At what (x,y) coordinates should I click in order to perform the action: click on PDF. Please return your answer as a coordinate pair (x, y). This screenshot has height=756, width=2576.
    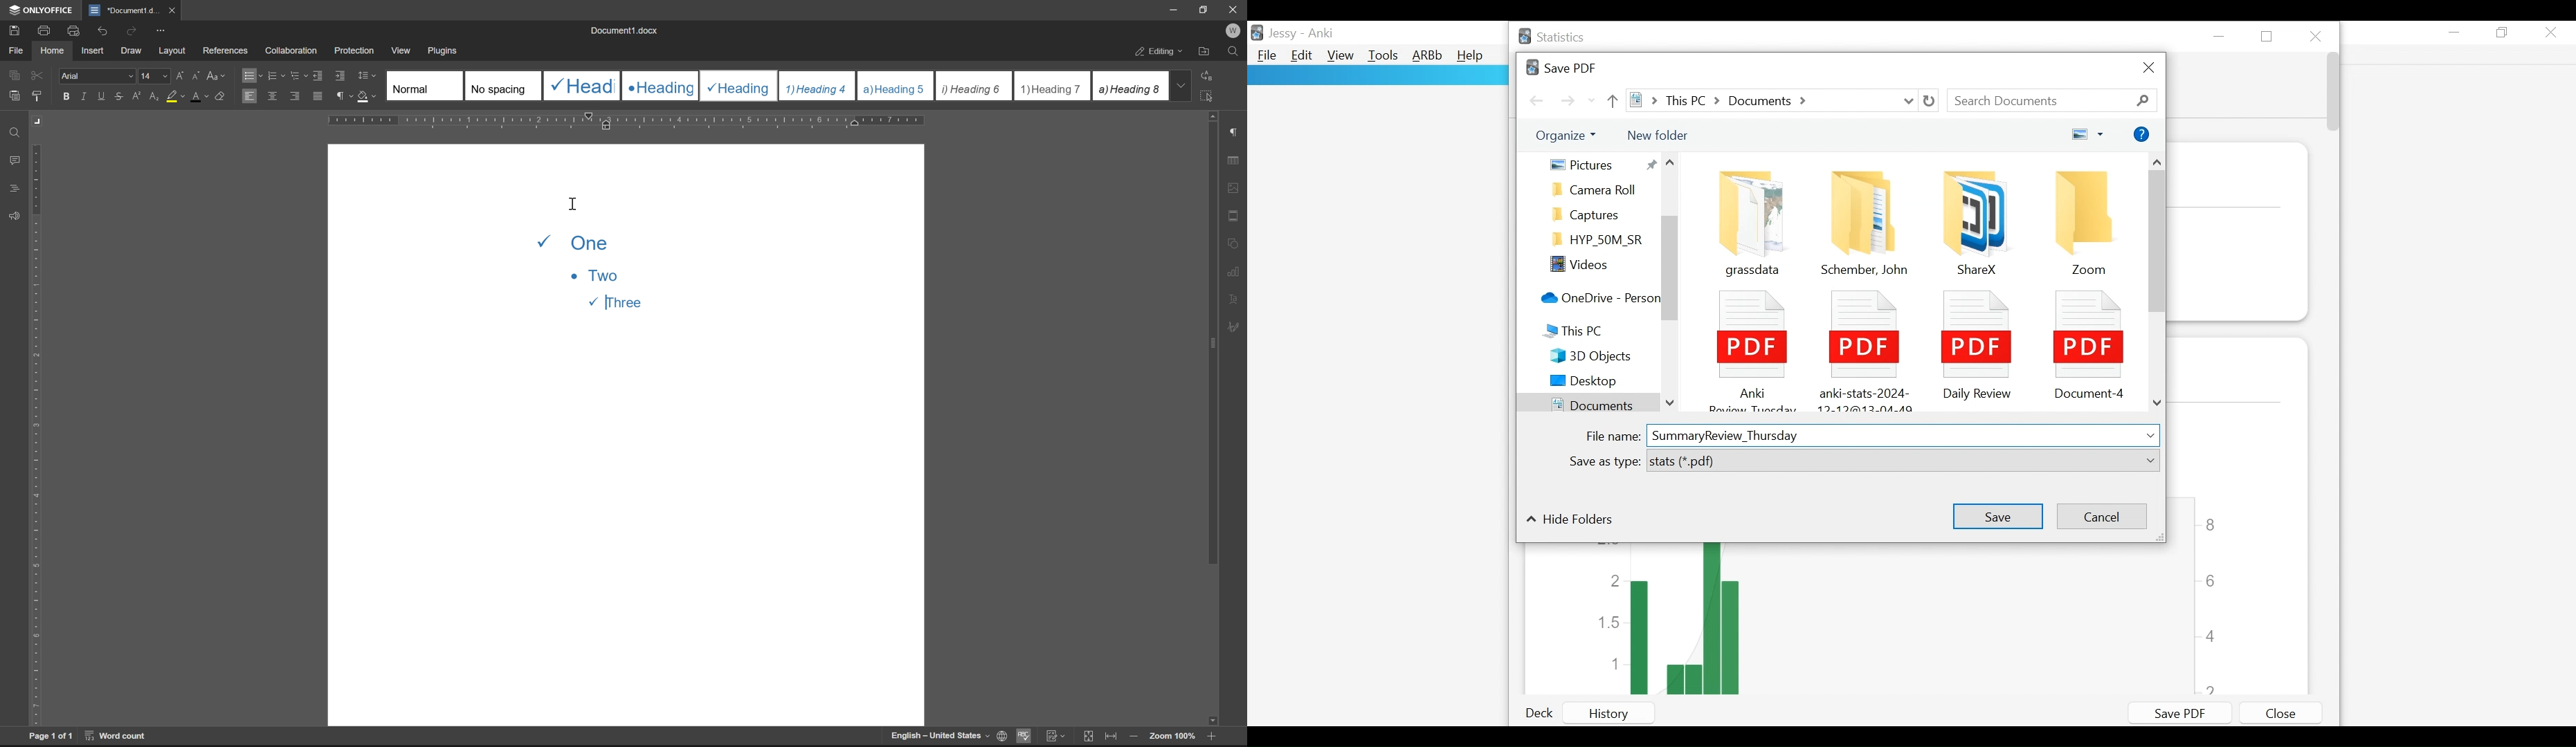
    Looking at the image, I should click on (1862, 347).